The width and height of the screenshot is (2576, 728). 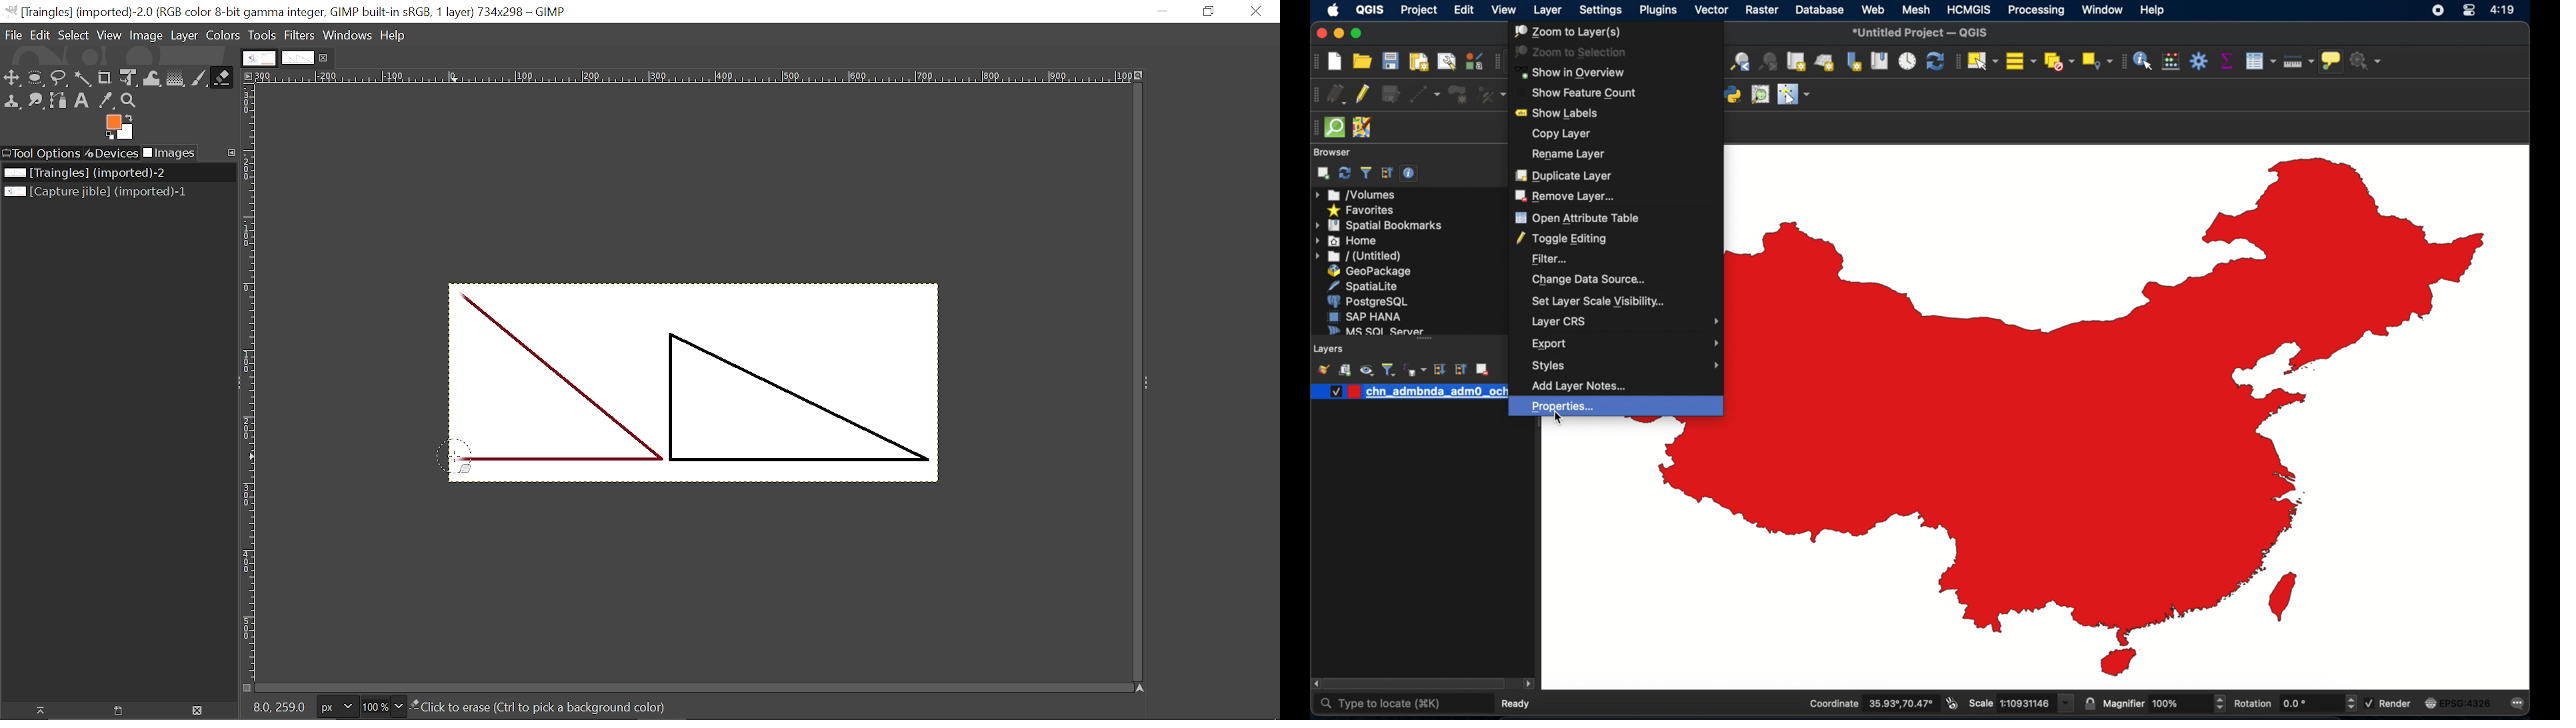 I want to click on ms sql server, so click(x=1373, y=329).